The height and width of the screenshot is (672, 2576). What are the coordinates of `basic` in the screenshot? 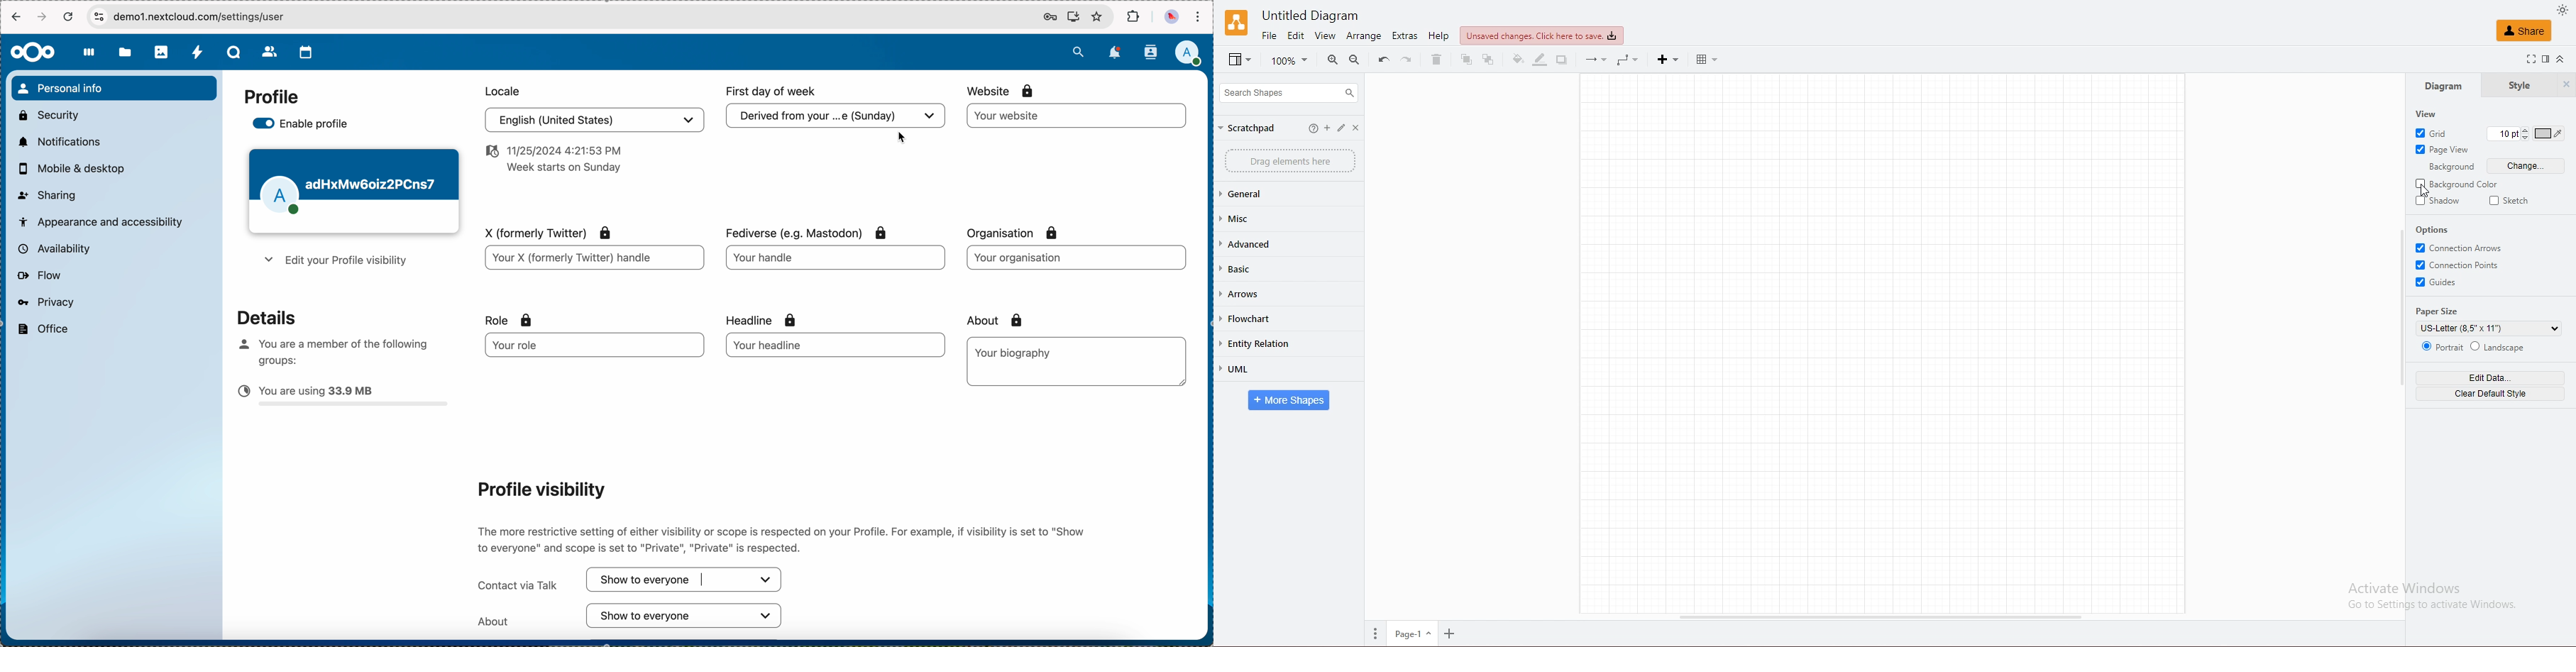 It's located at (1268, 270).